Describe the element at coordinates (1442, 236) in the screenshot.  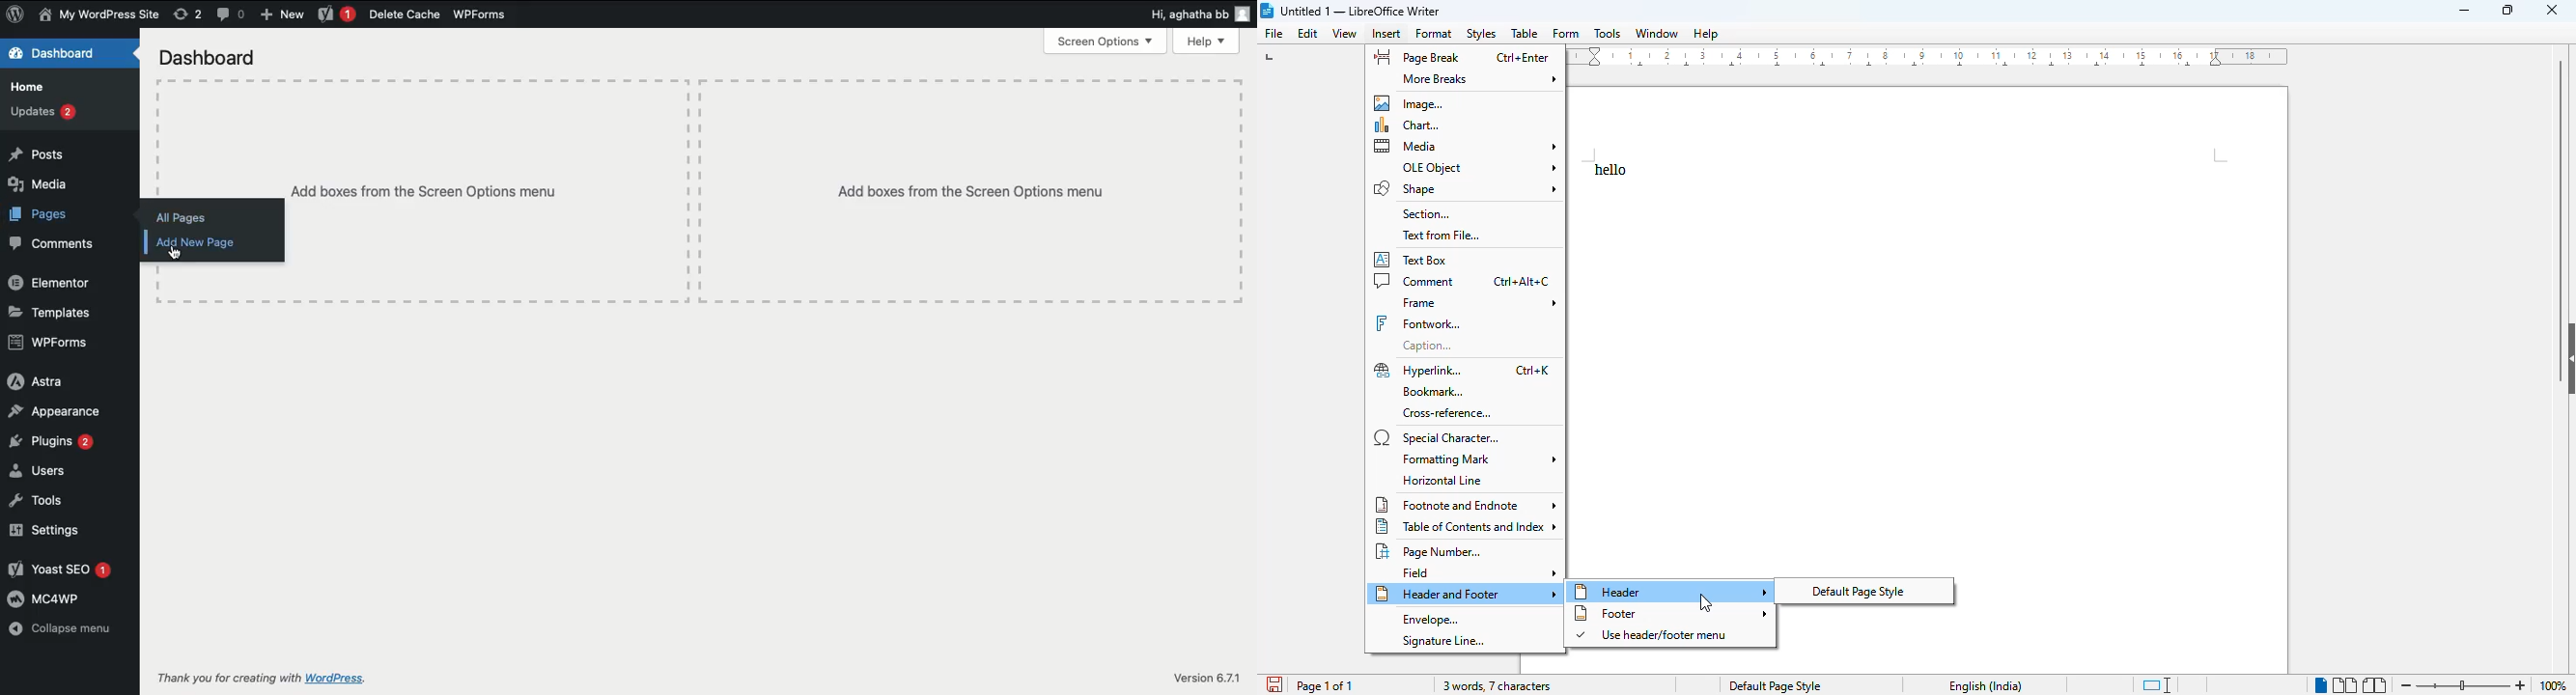
I see `text from file` at that location.